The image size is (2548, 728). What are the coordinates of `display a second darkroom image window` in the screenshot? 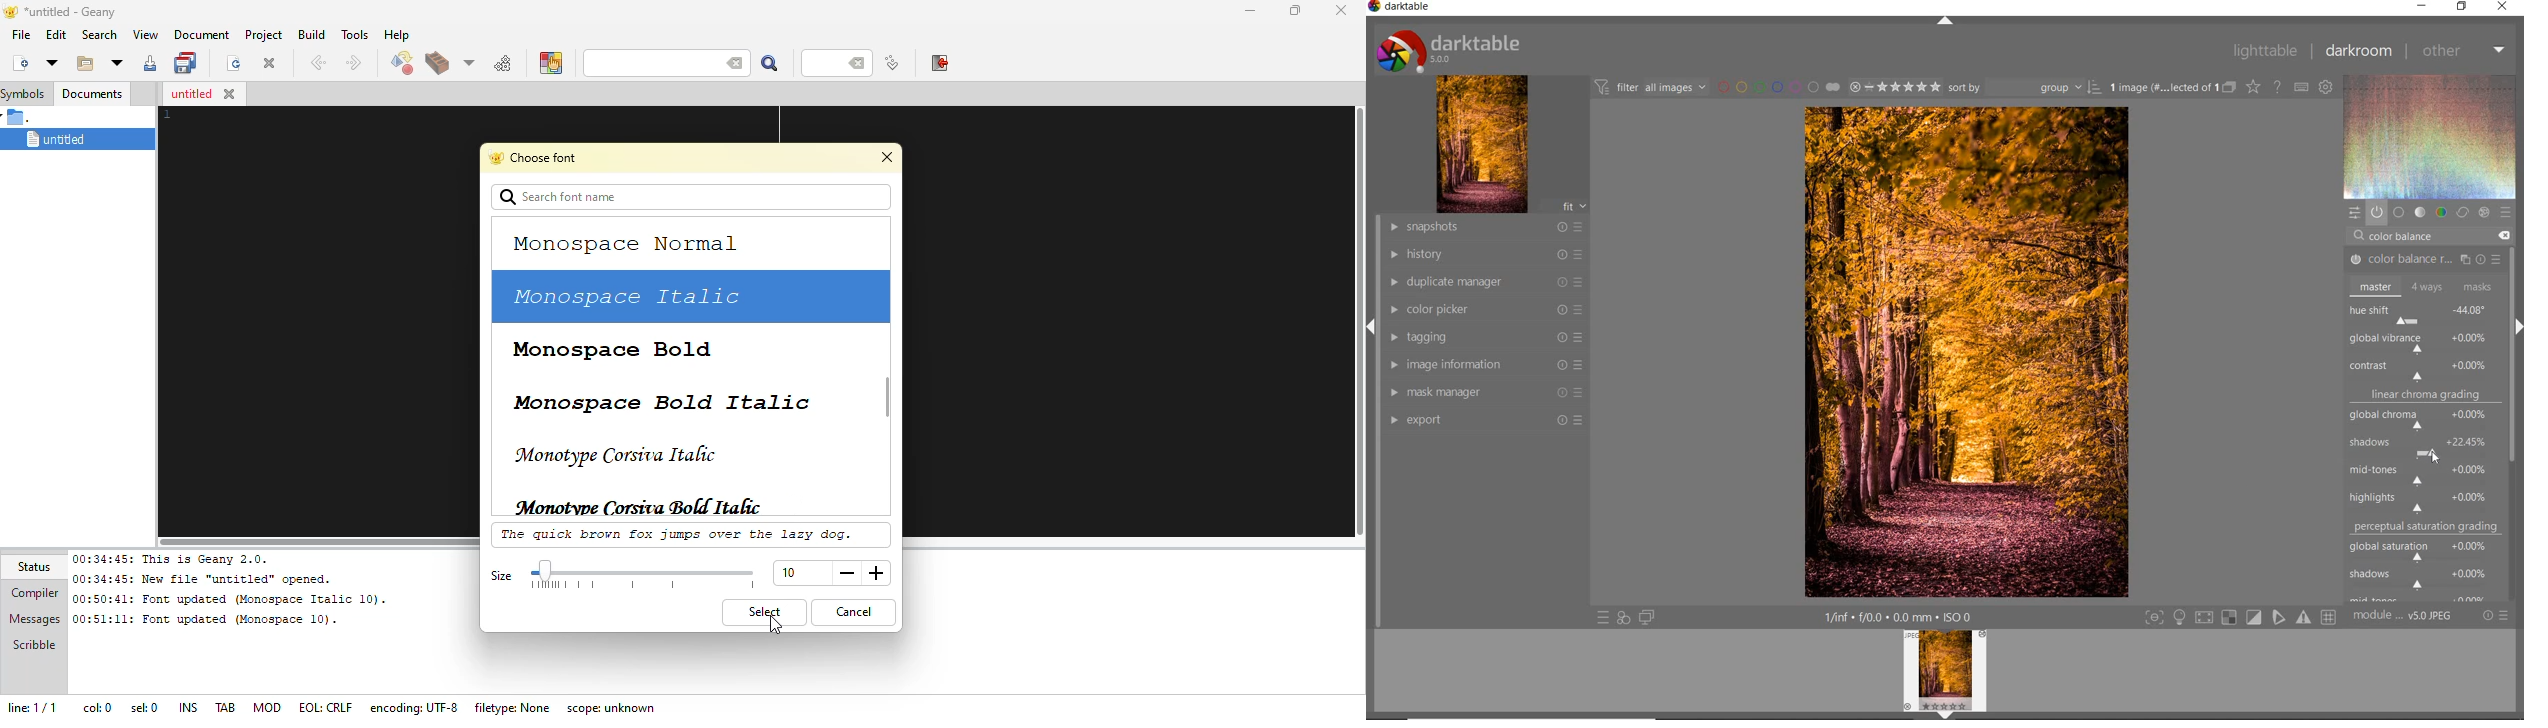 It's located at (1644, 617).